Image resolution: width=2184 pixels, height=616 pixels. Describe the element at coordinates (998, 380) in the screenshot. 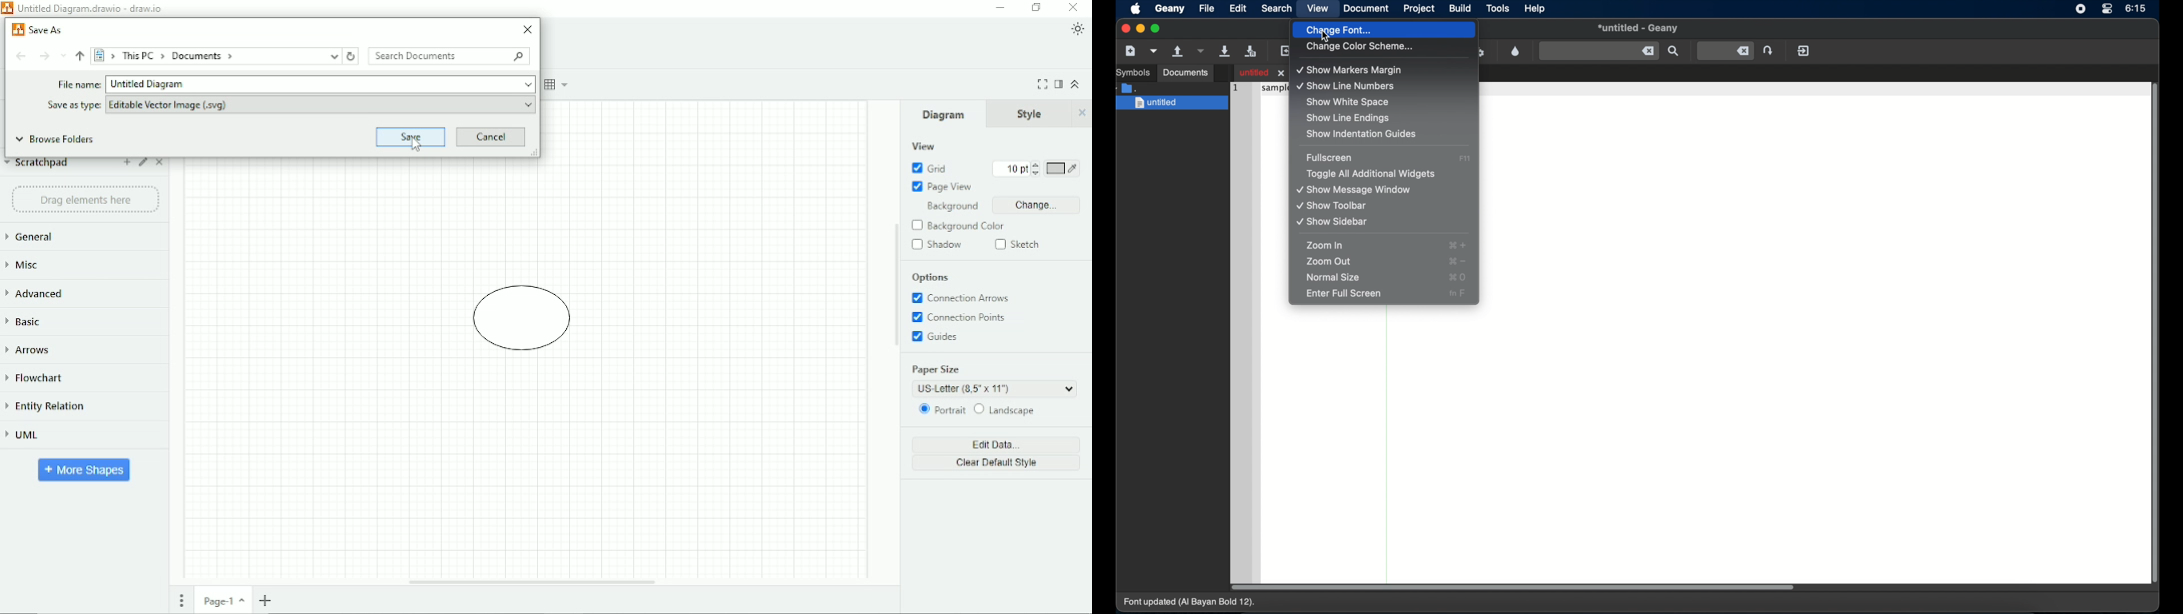

I see `Paper Size: US Letter (8.5' x 11')` at that location.